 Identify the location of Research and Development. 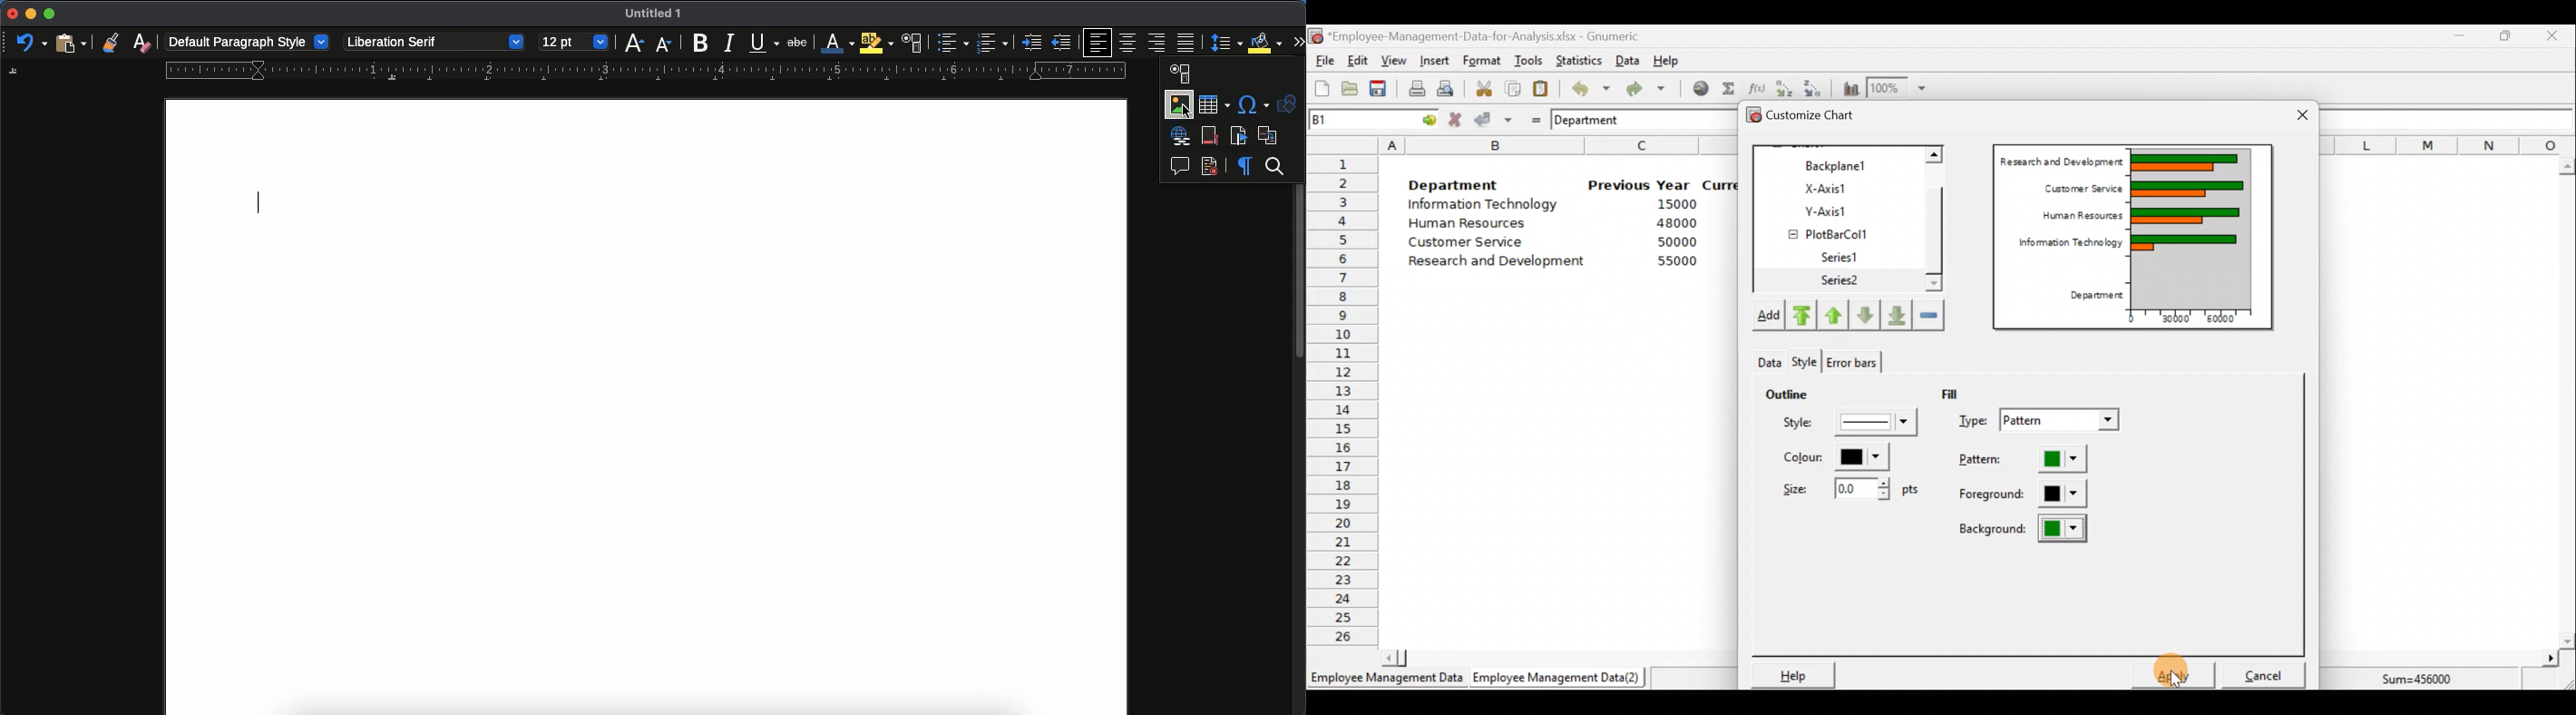
(1501, 263).